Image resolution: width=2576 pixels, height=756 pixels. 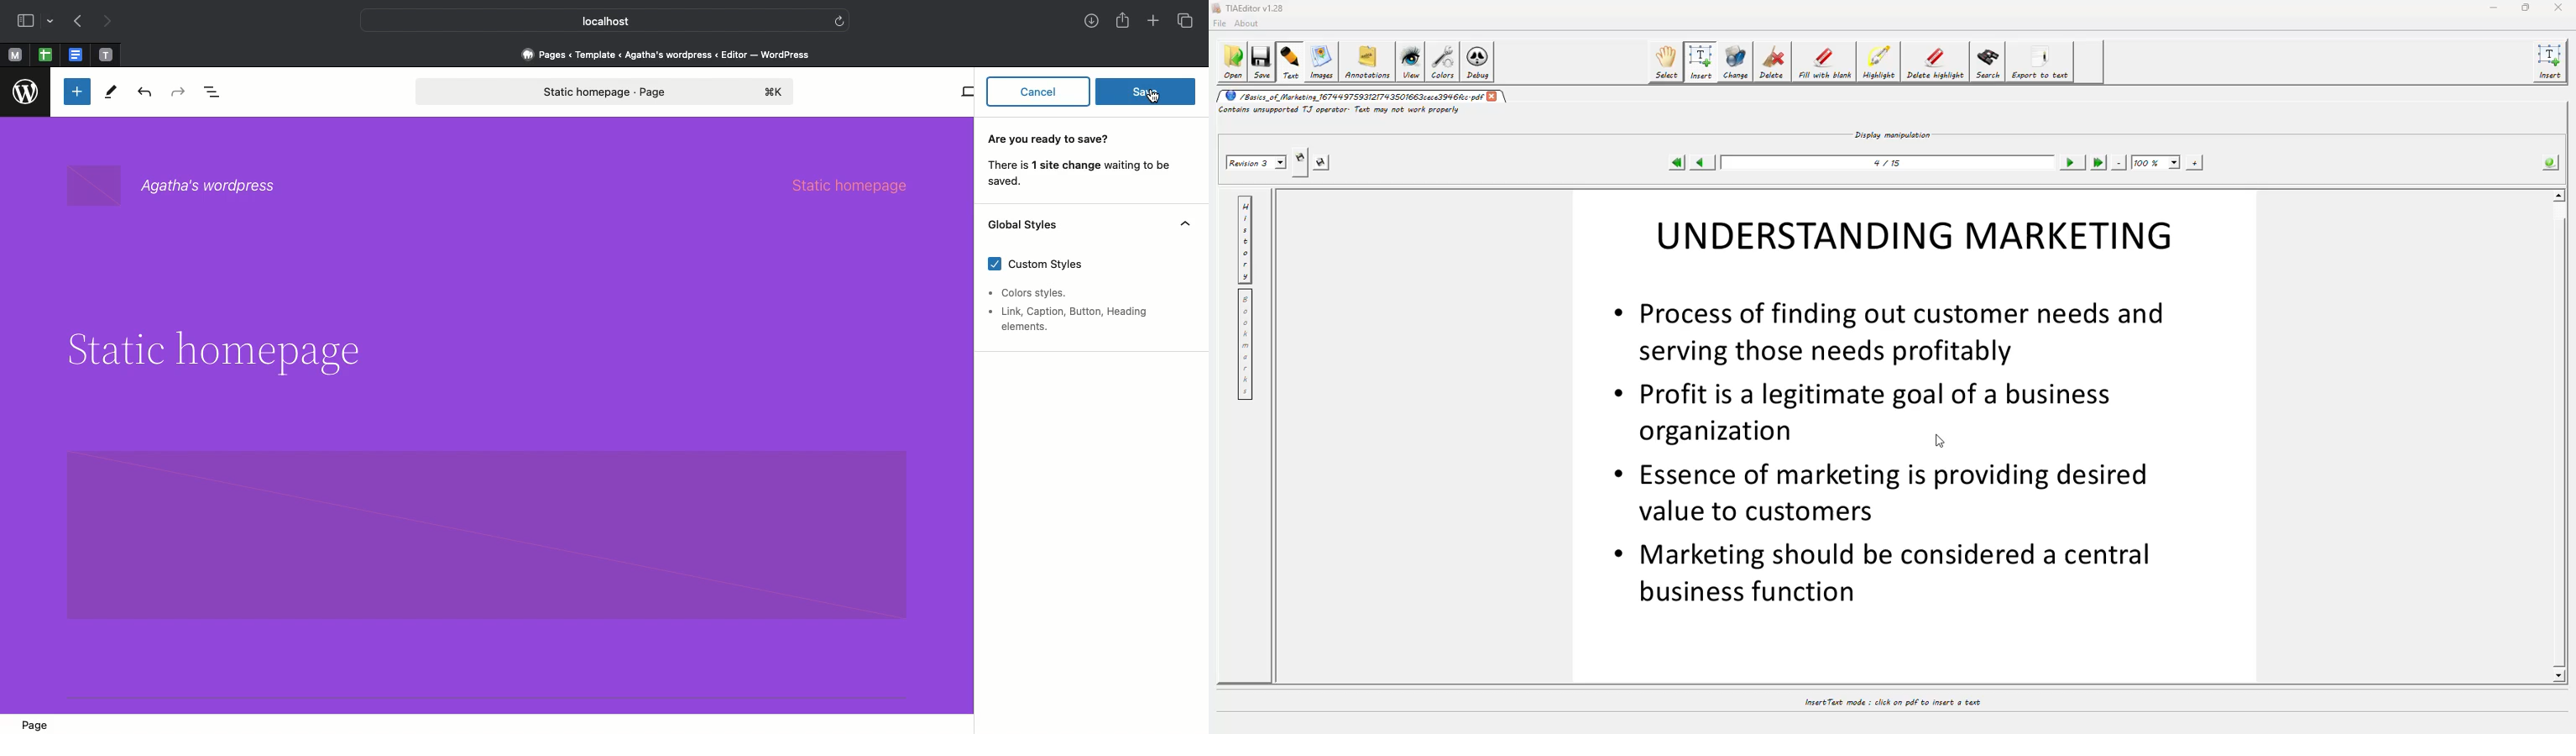 What do you see at coordinates (1124, 20) in the screenshot?
I see `Share` at bounding box center [1124, 20].